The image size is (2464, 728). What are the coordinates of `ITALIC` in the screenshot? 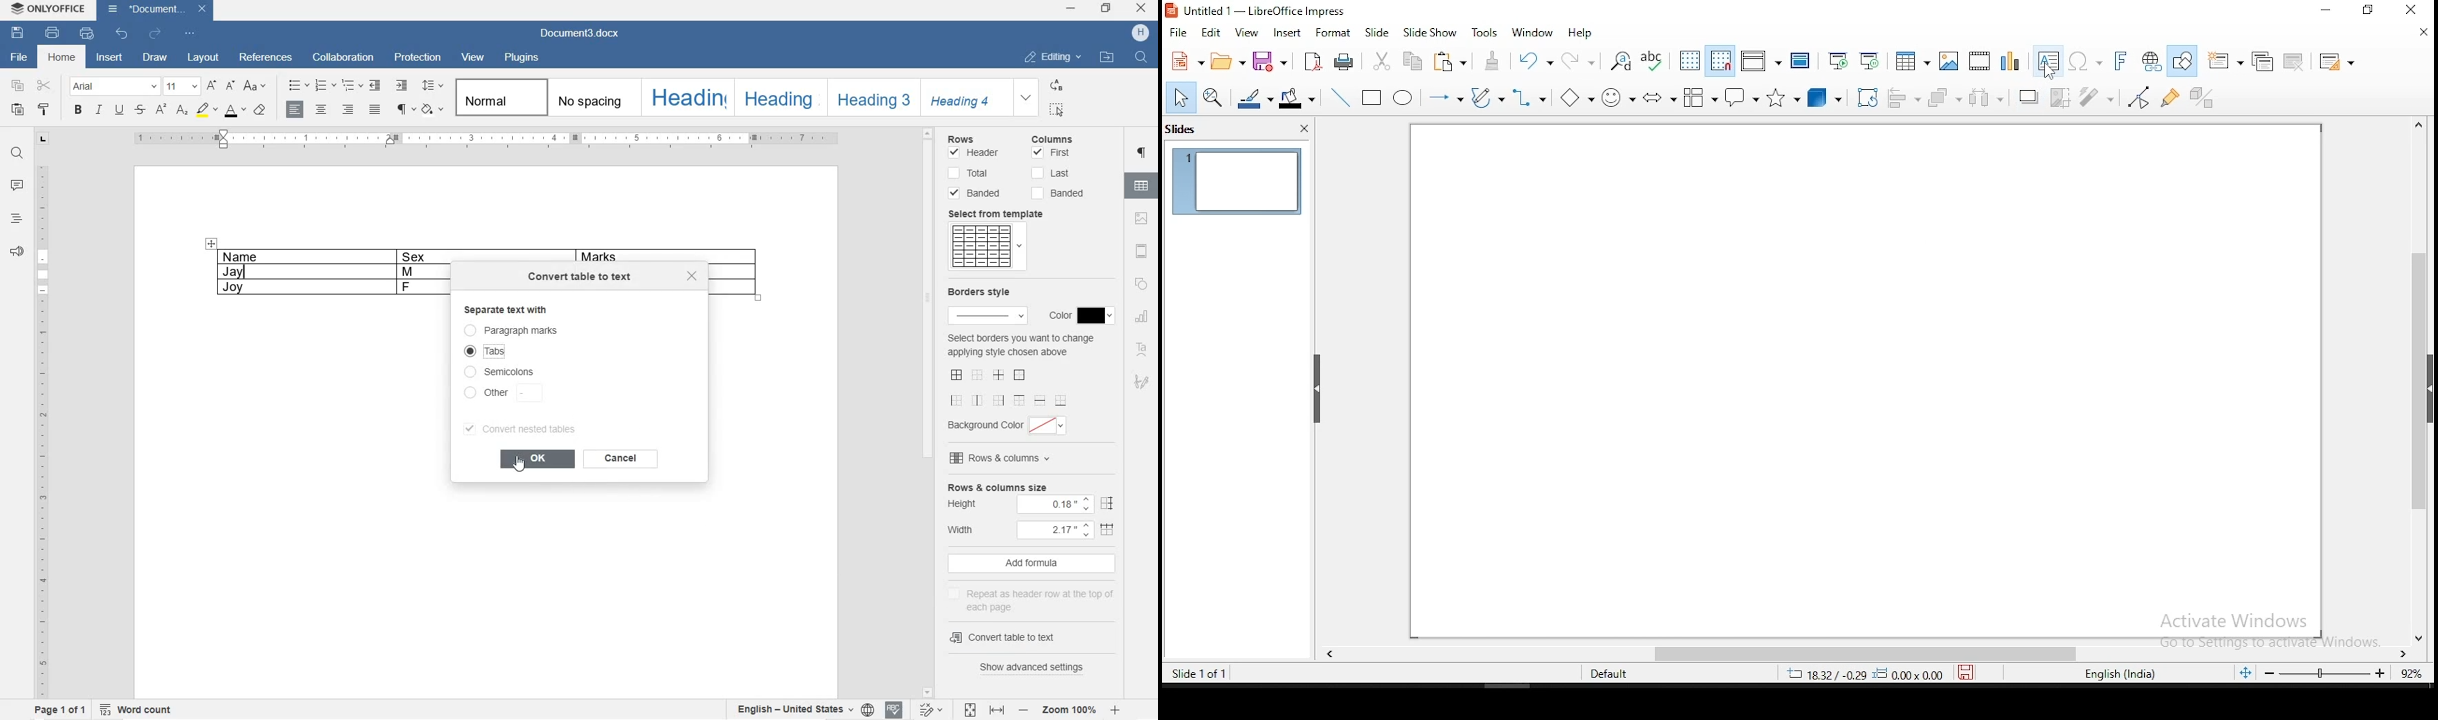 It's located at (99, 111).